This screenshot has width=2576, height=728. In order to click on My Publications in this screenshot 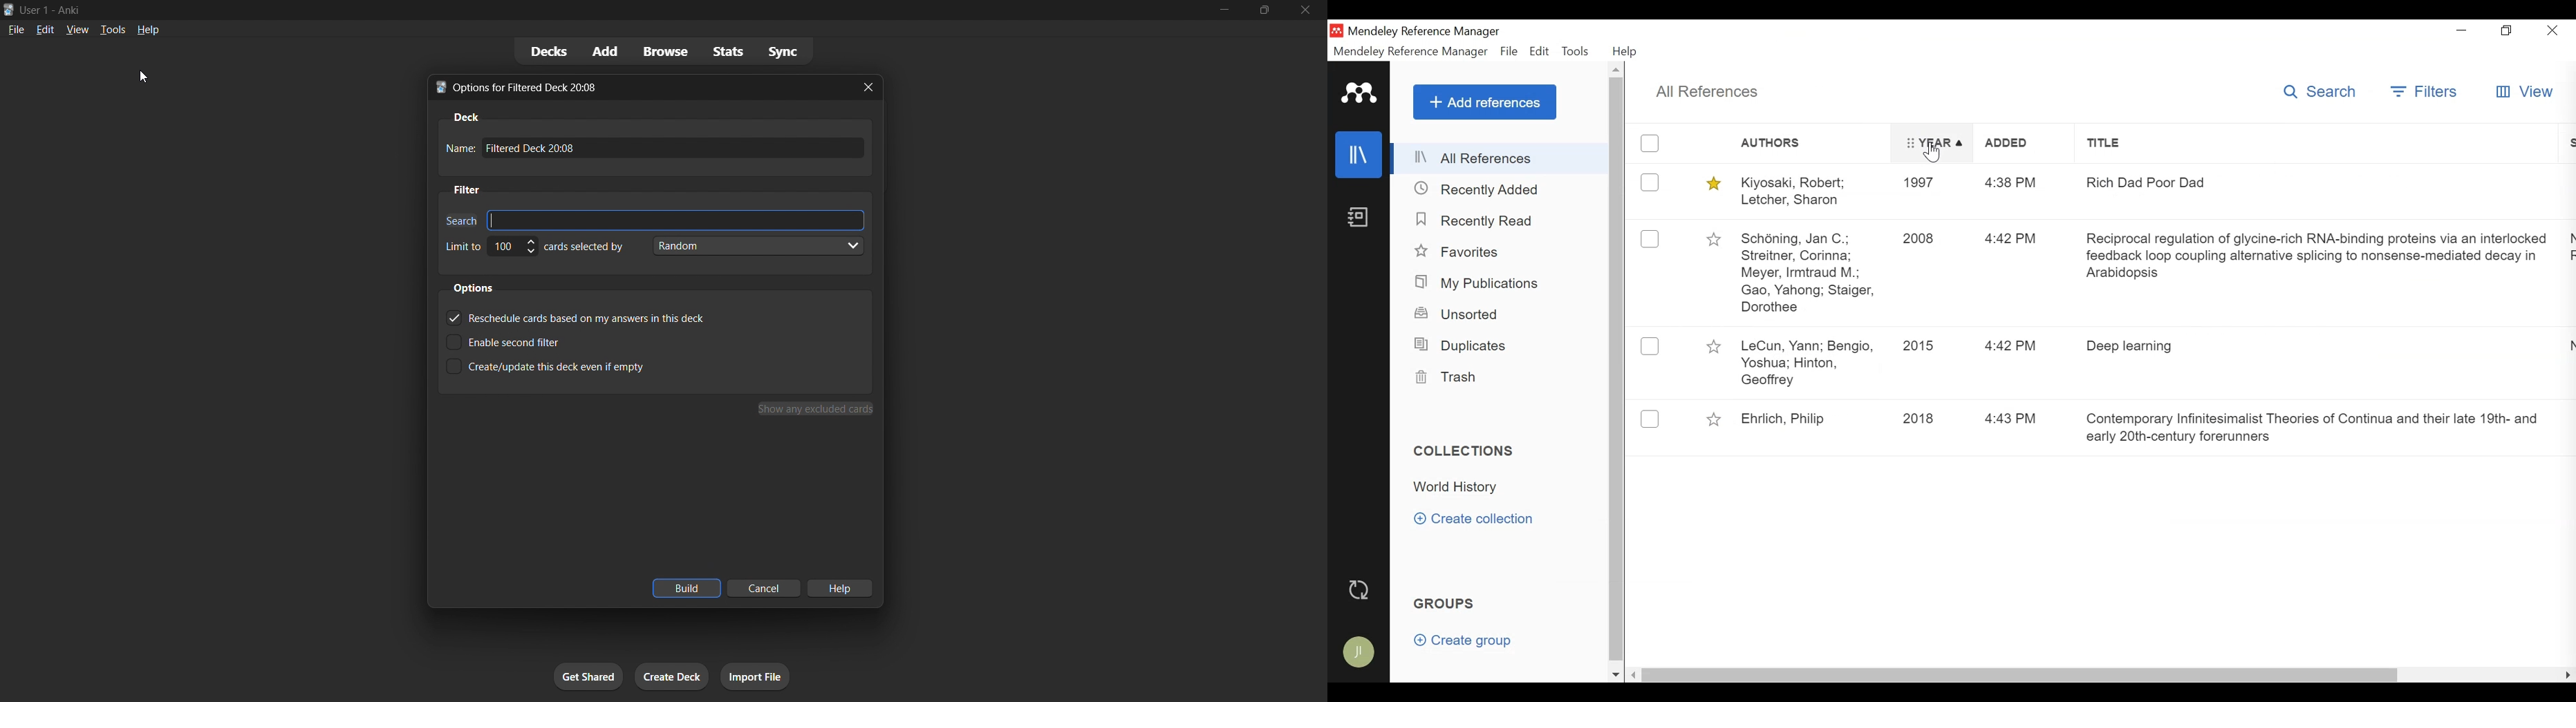, I will do `click(1481, 283)`.